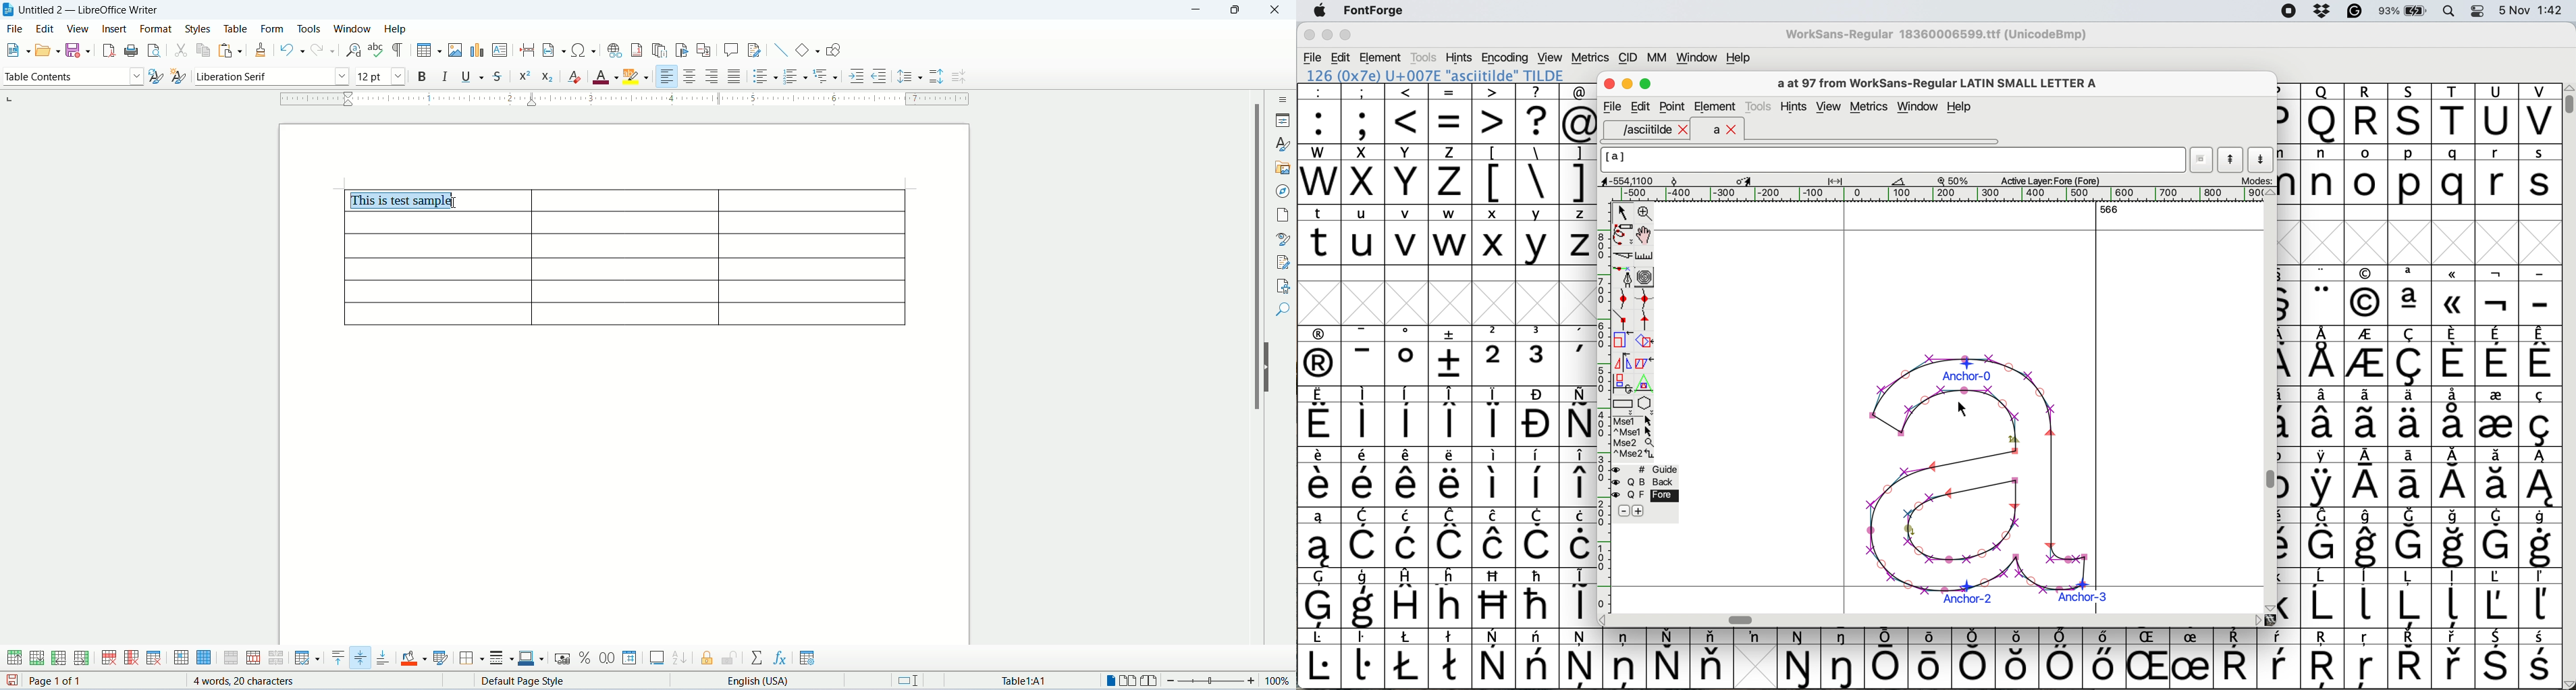  I want to click on active layer, so click(2048, 180).